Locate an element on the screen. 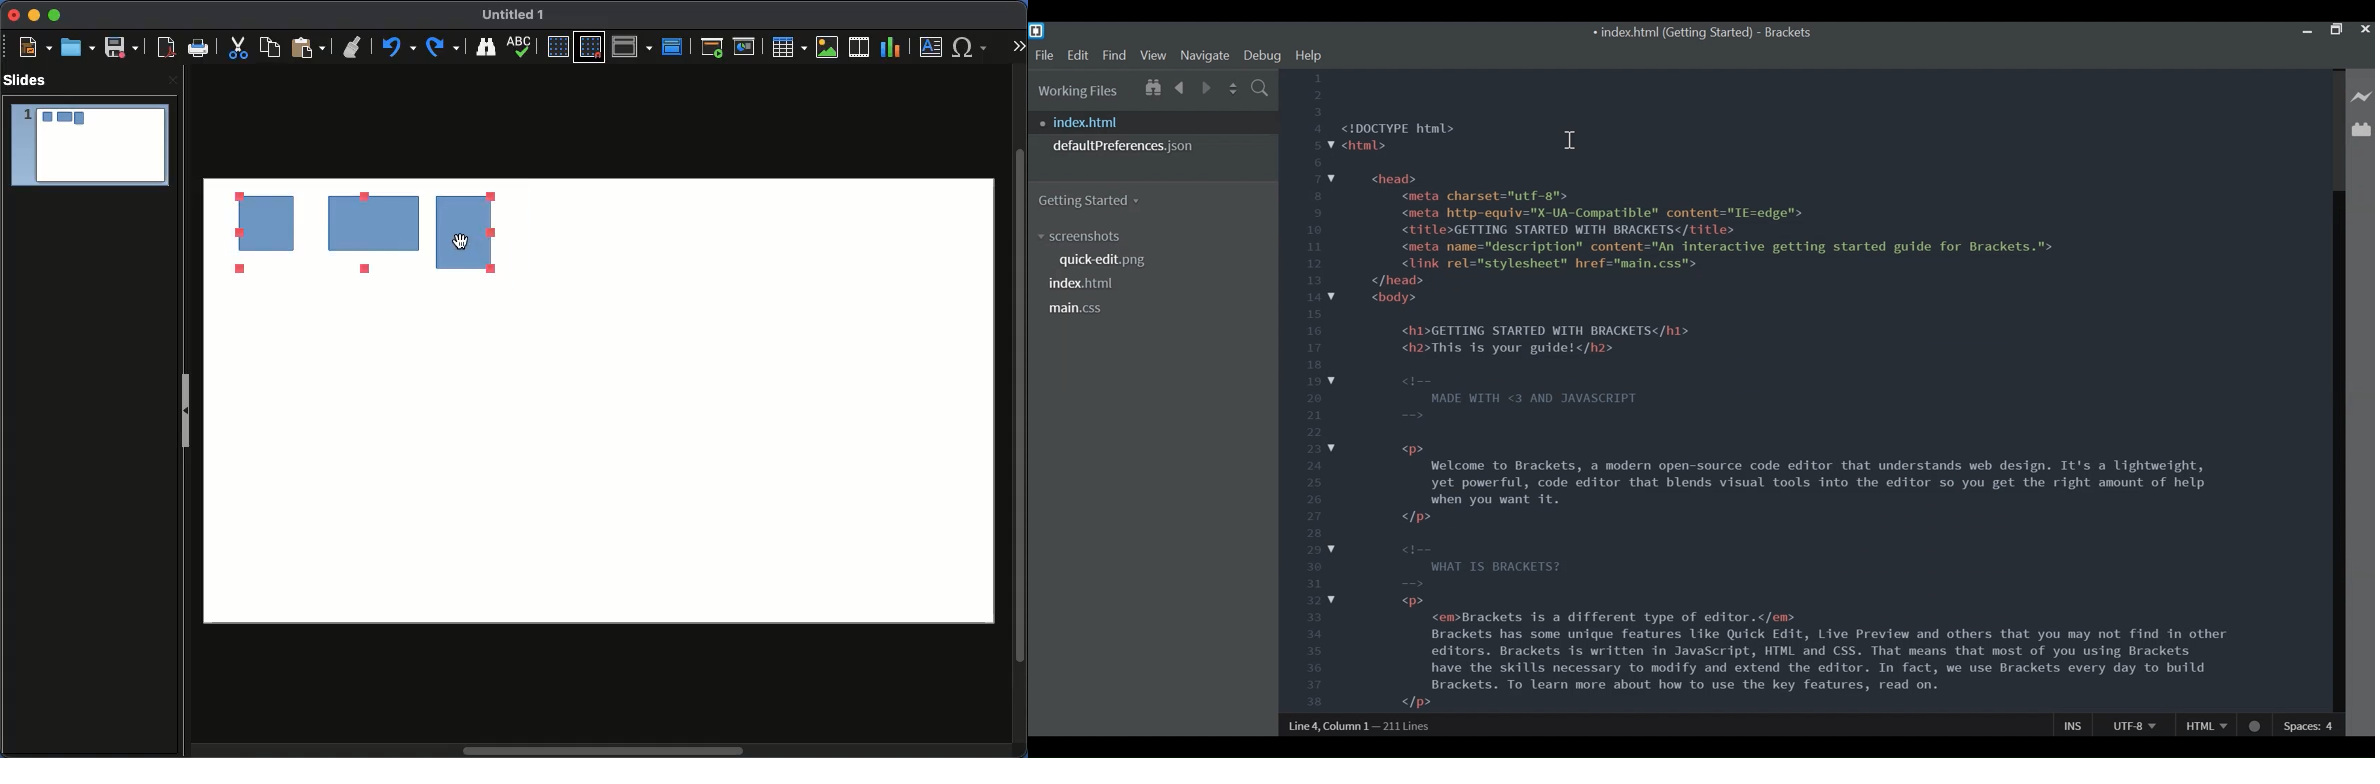  Split the File Vertically or Horizontally is located at coordinates (1234, 88).